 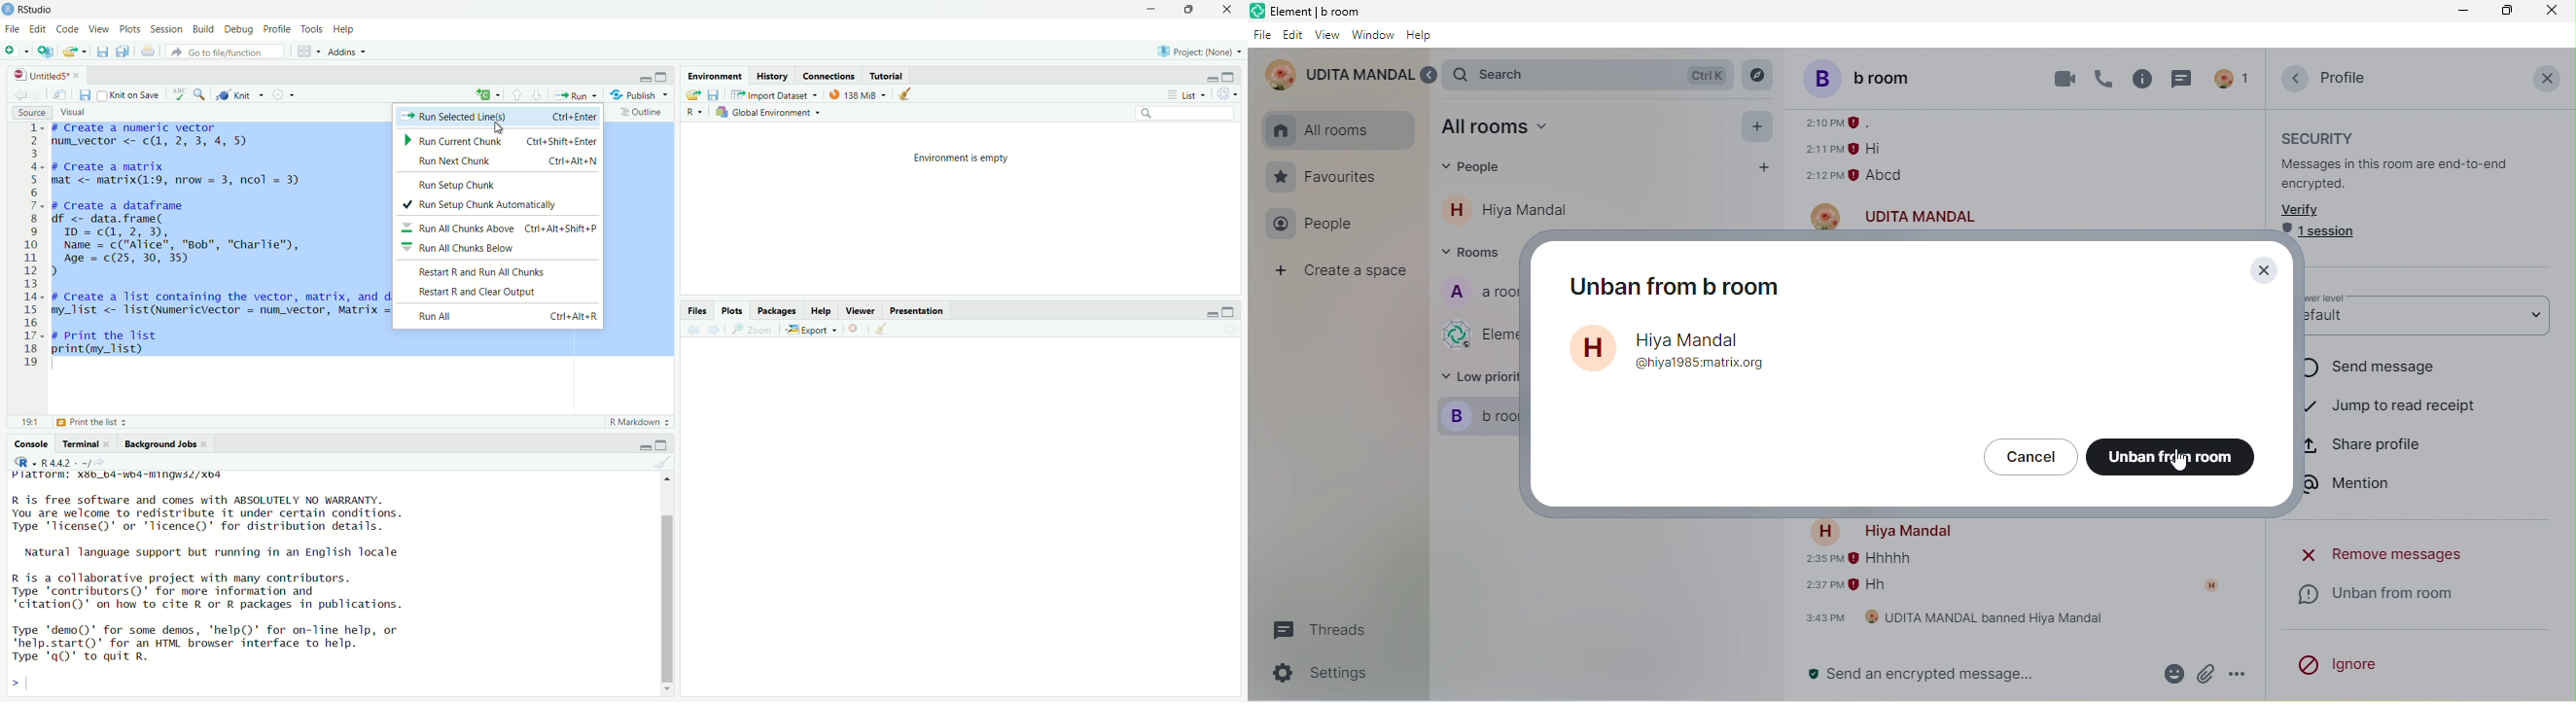 What do you see at coordinates (101, 54) in the screenshot?
I see `save` at bounding box center [101, 54].